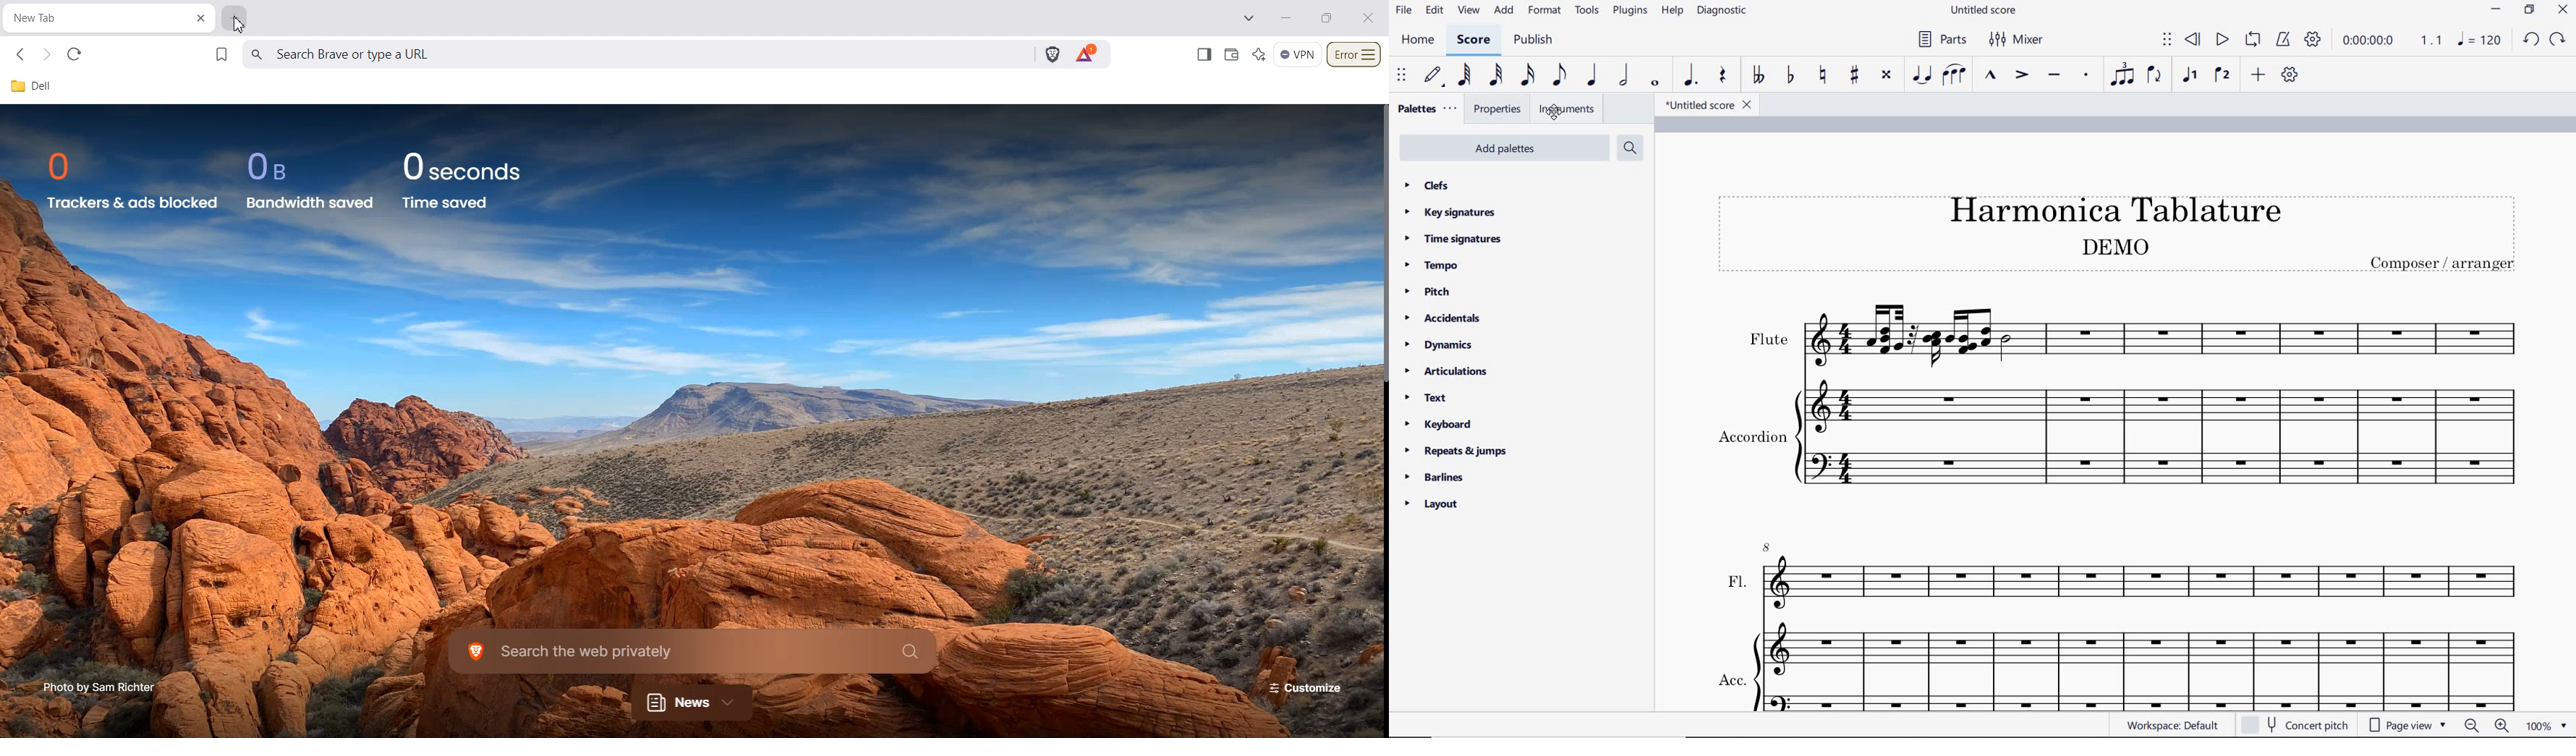 The image size is (2576, 756). Describe the element at coordinates (1457, 451) in the screenshot. I see `repeats & jumps` at that location.